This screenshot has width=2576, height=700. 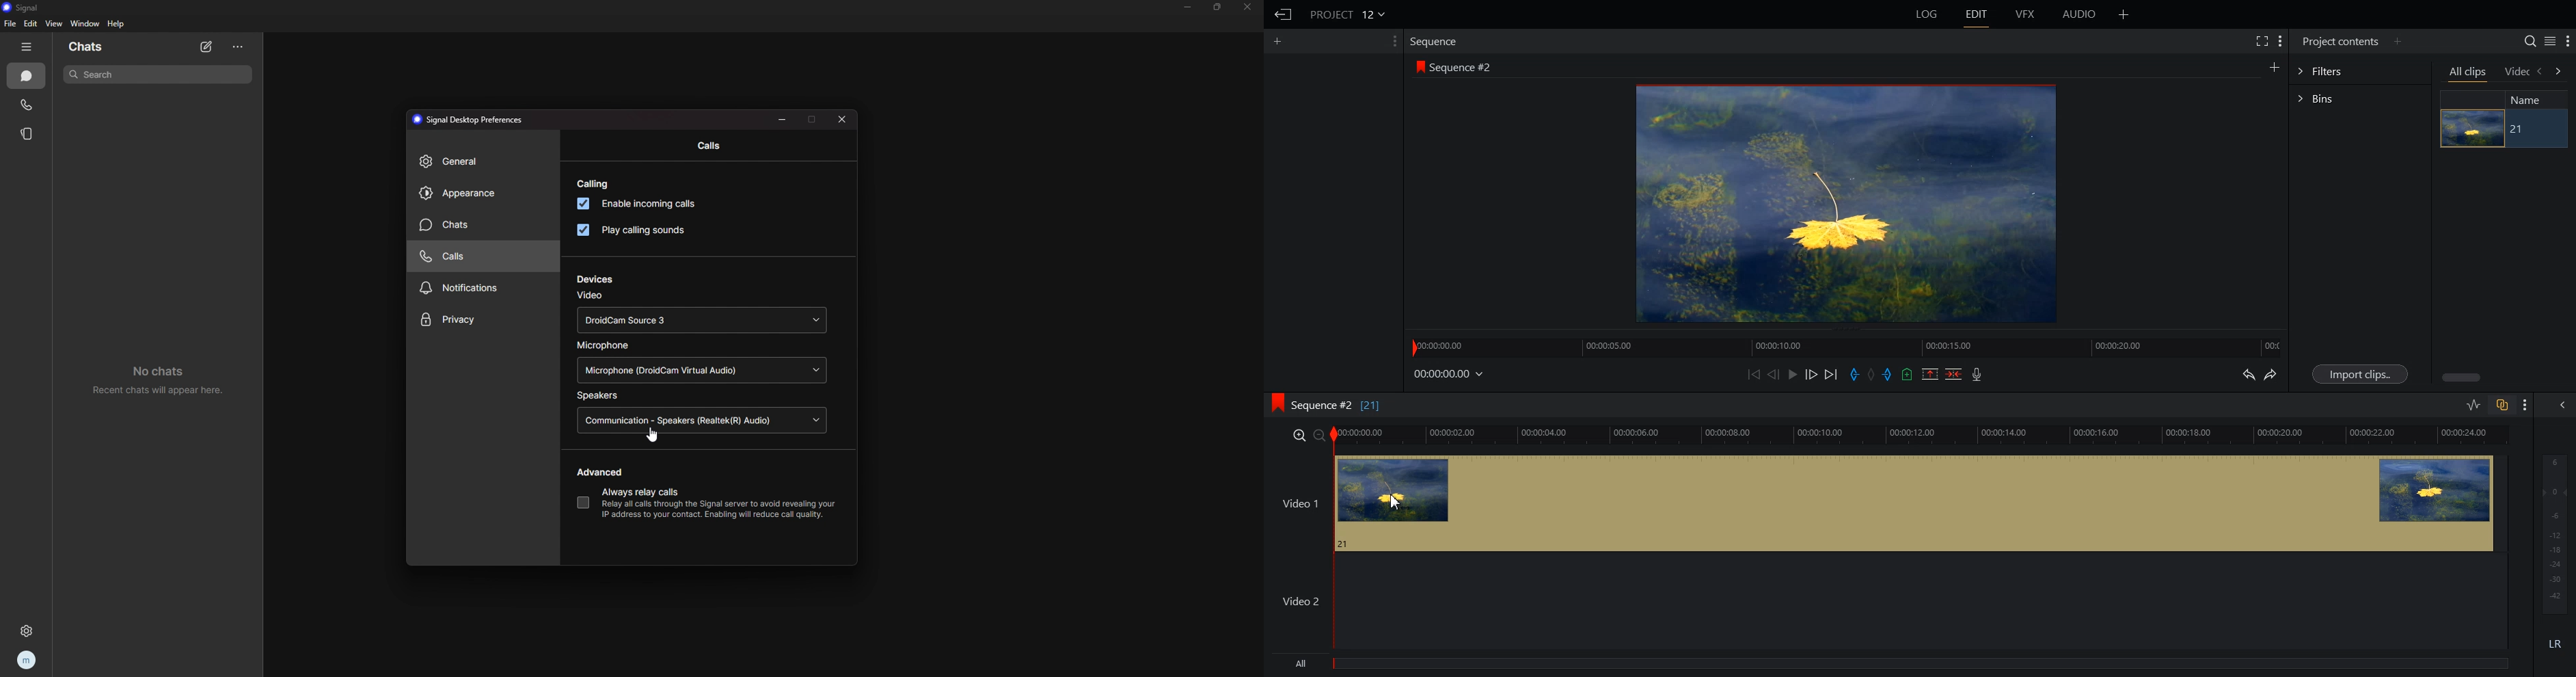 What do you see at coordinates (712, 510) in the screenshot?
I see `description` at bounding box center [712, 510].